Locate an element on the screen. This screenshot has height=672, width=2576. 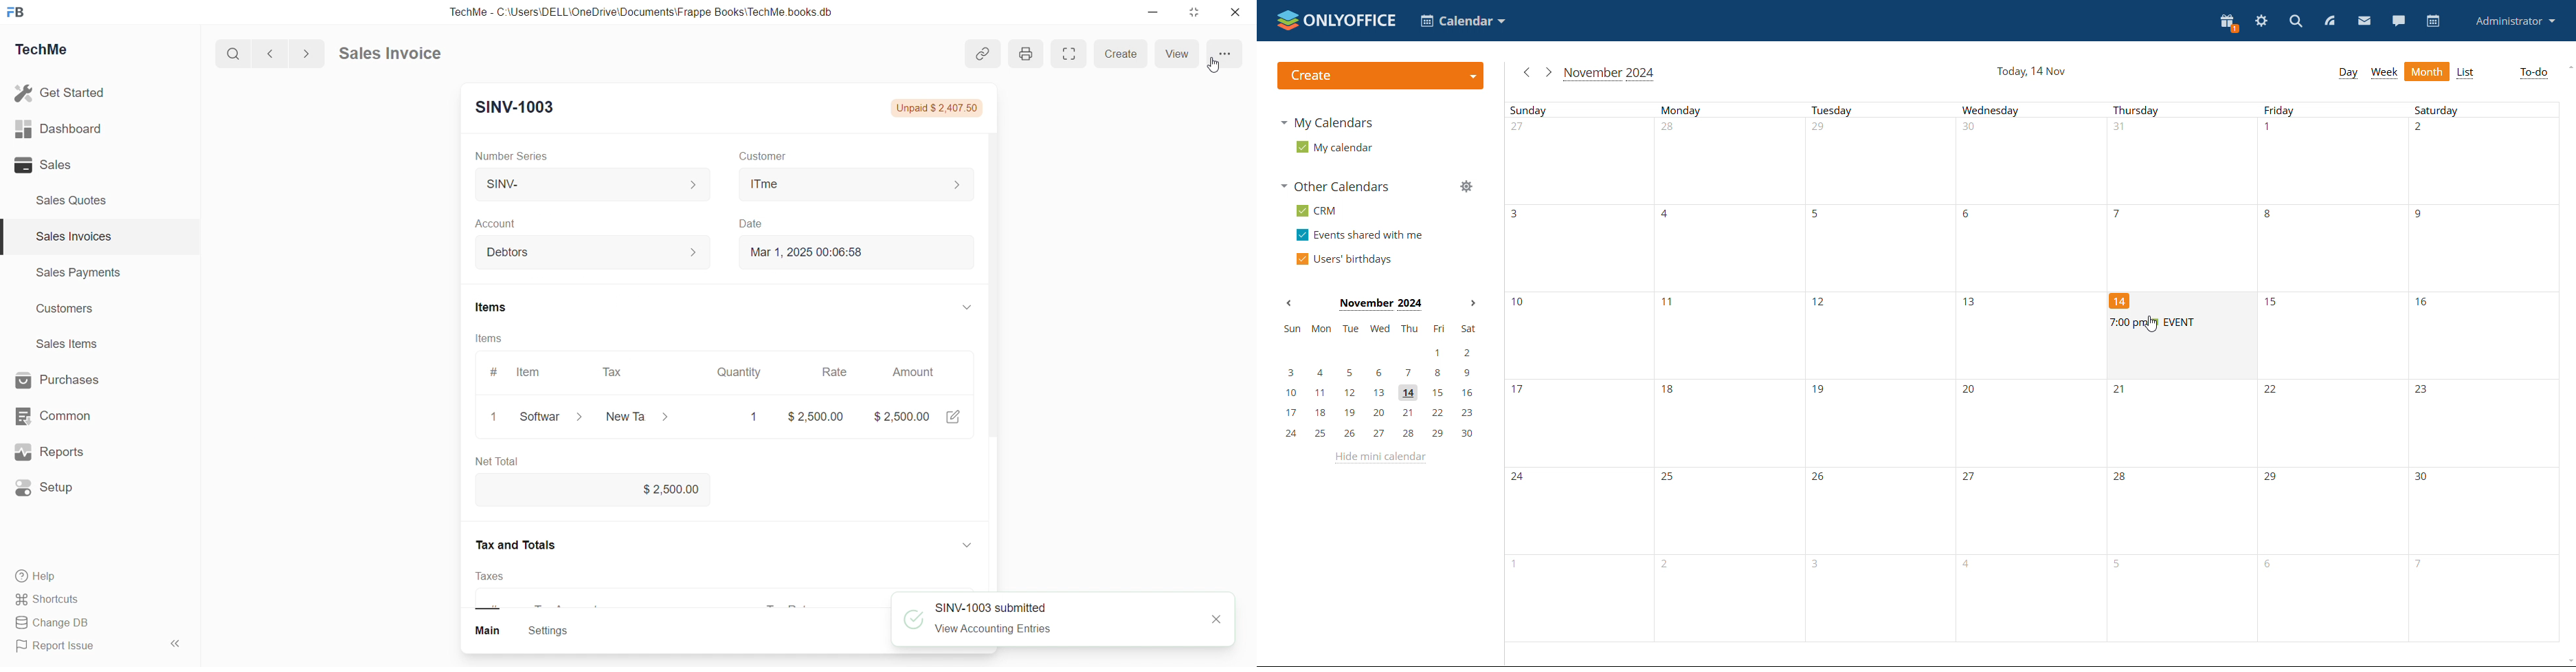
8 Sales is located at coordinates (46, 164).